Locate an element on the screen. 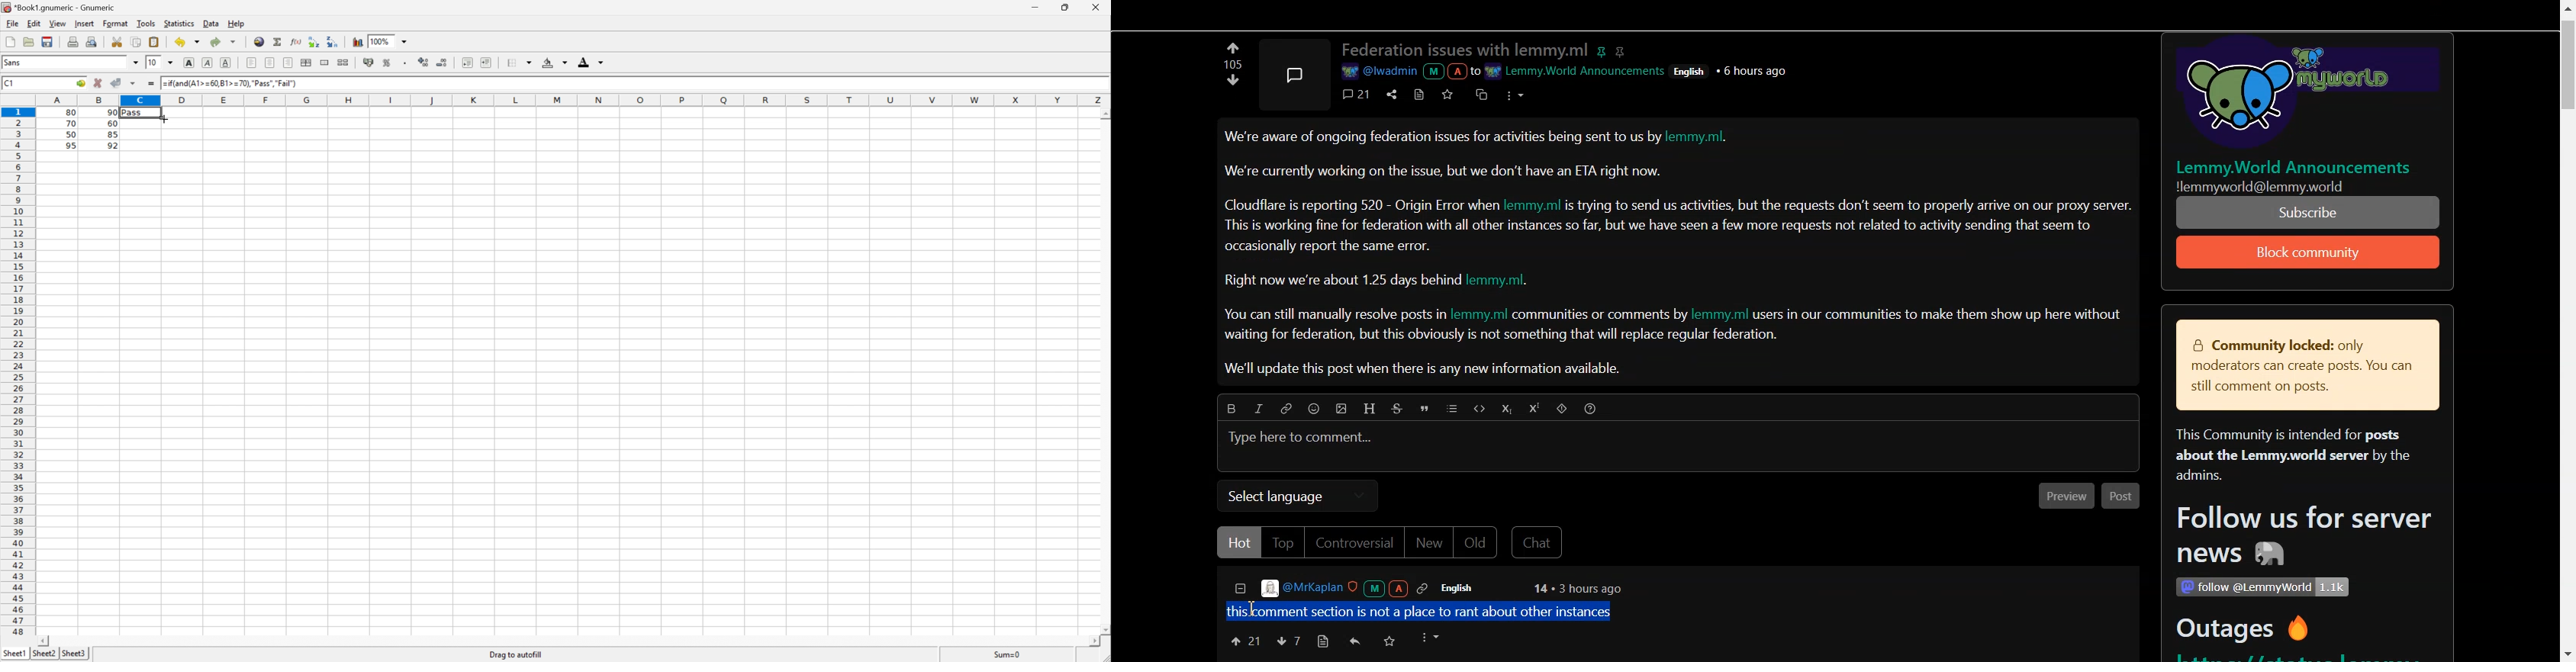  save is located at coordinates (1451, 94).